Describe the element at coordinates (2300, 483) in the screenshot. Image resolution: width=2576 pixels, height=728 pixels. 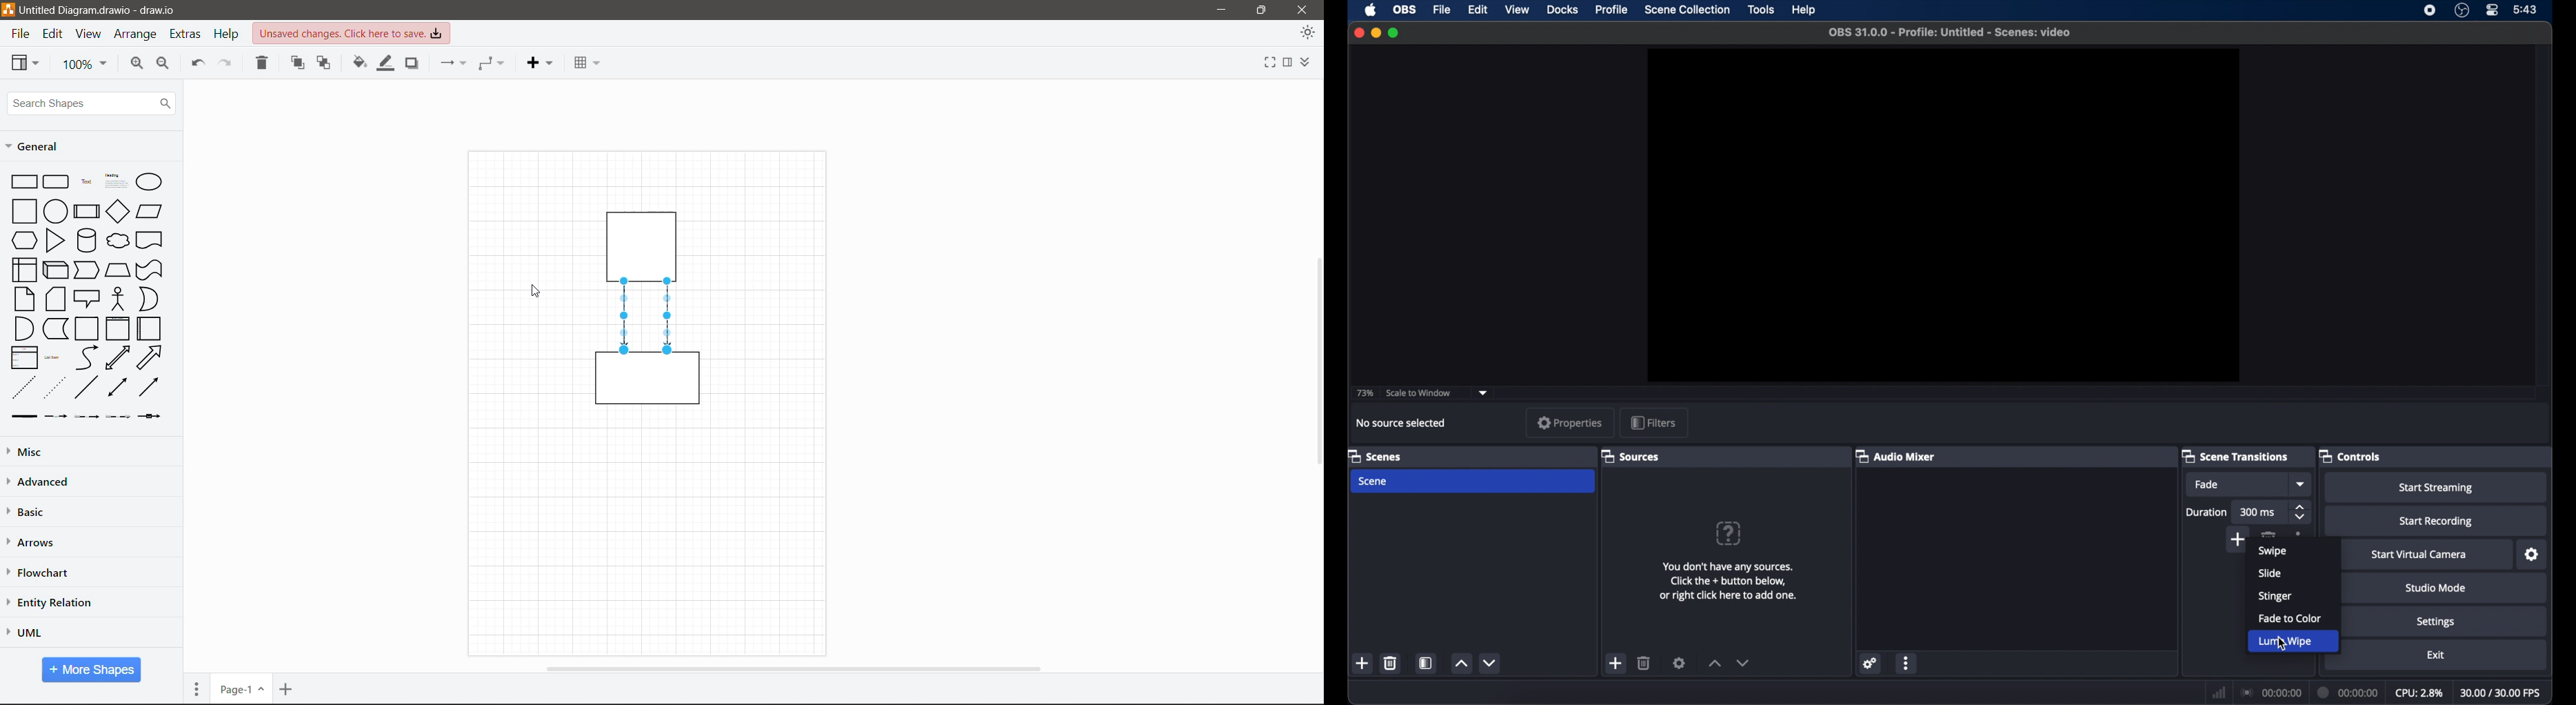
I see `dropdown` at that location.